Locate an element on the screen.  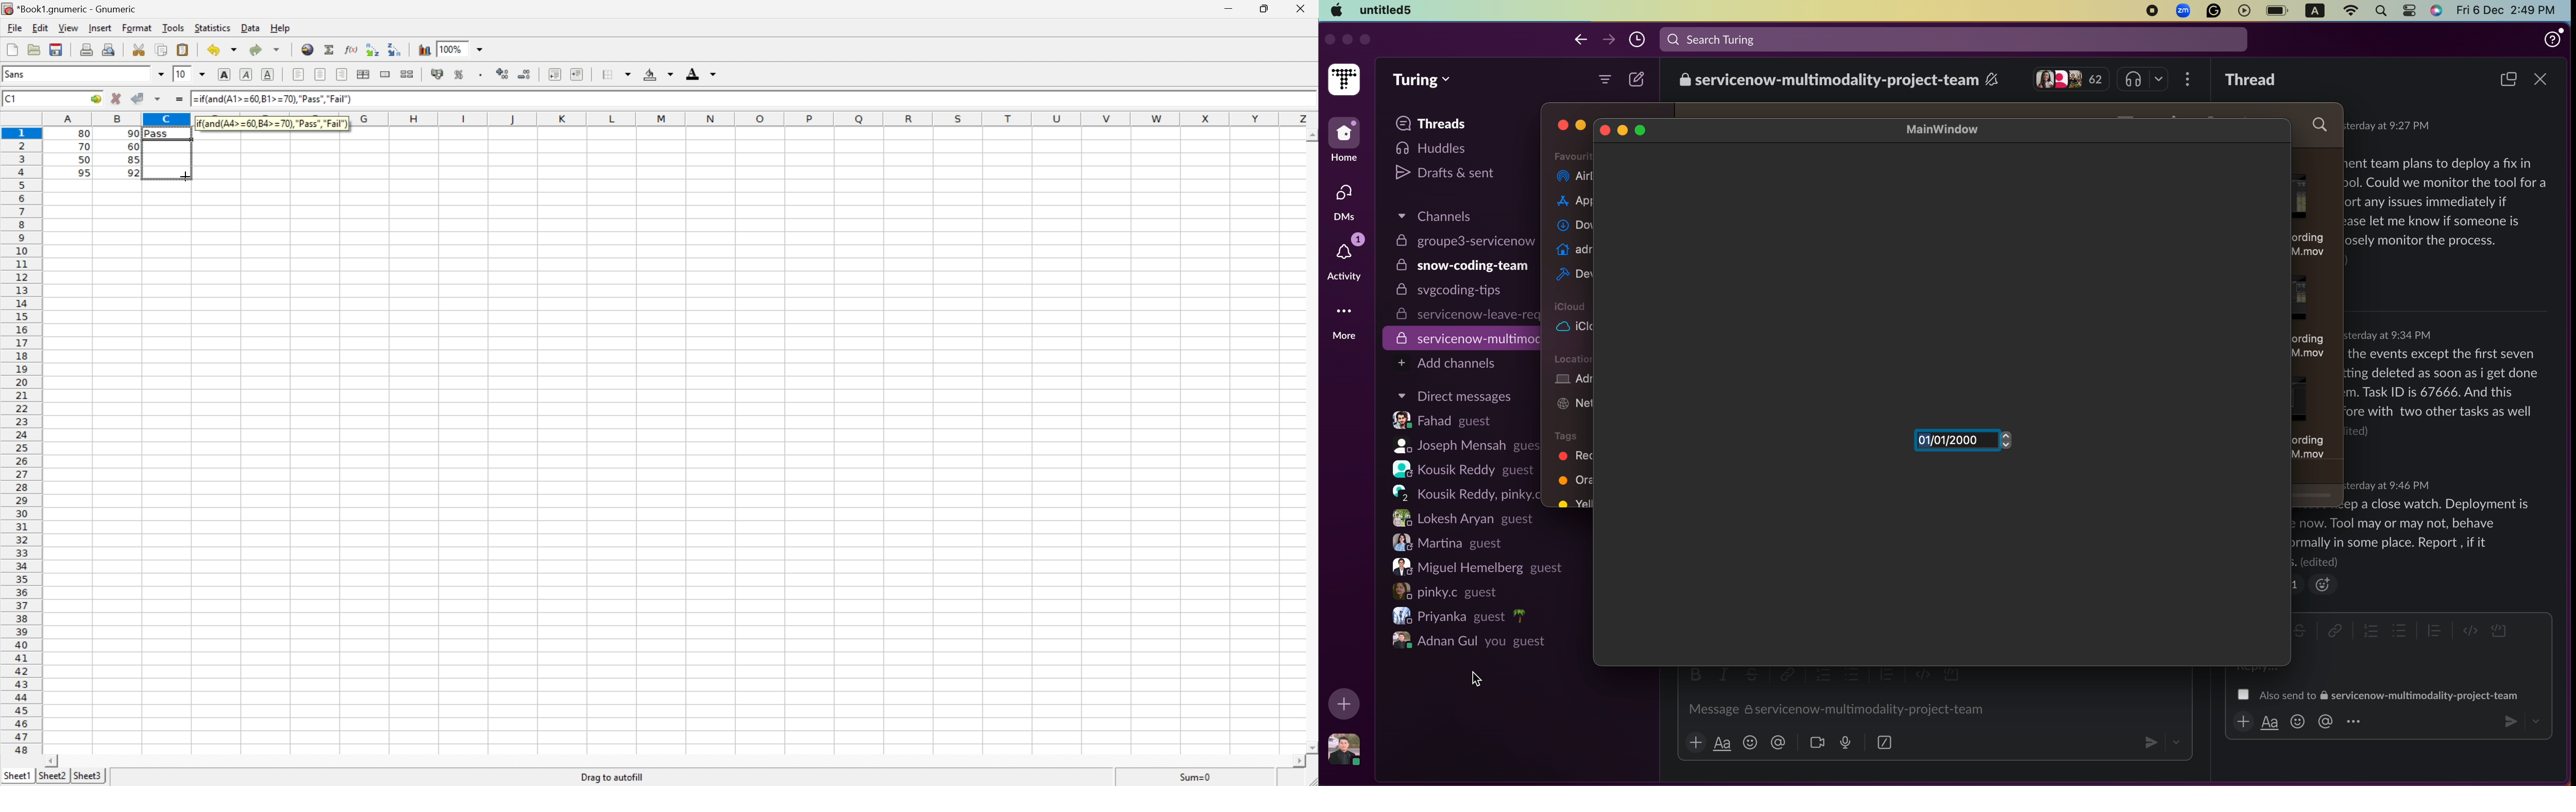
message option is located at coordinates (2378, 694).